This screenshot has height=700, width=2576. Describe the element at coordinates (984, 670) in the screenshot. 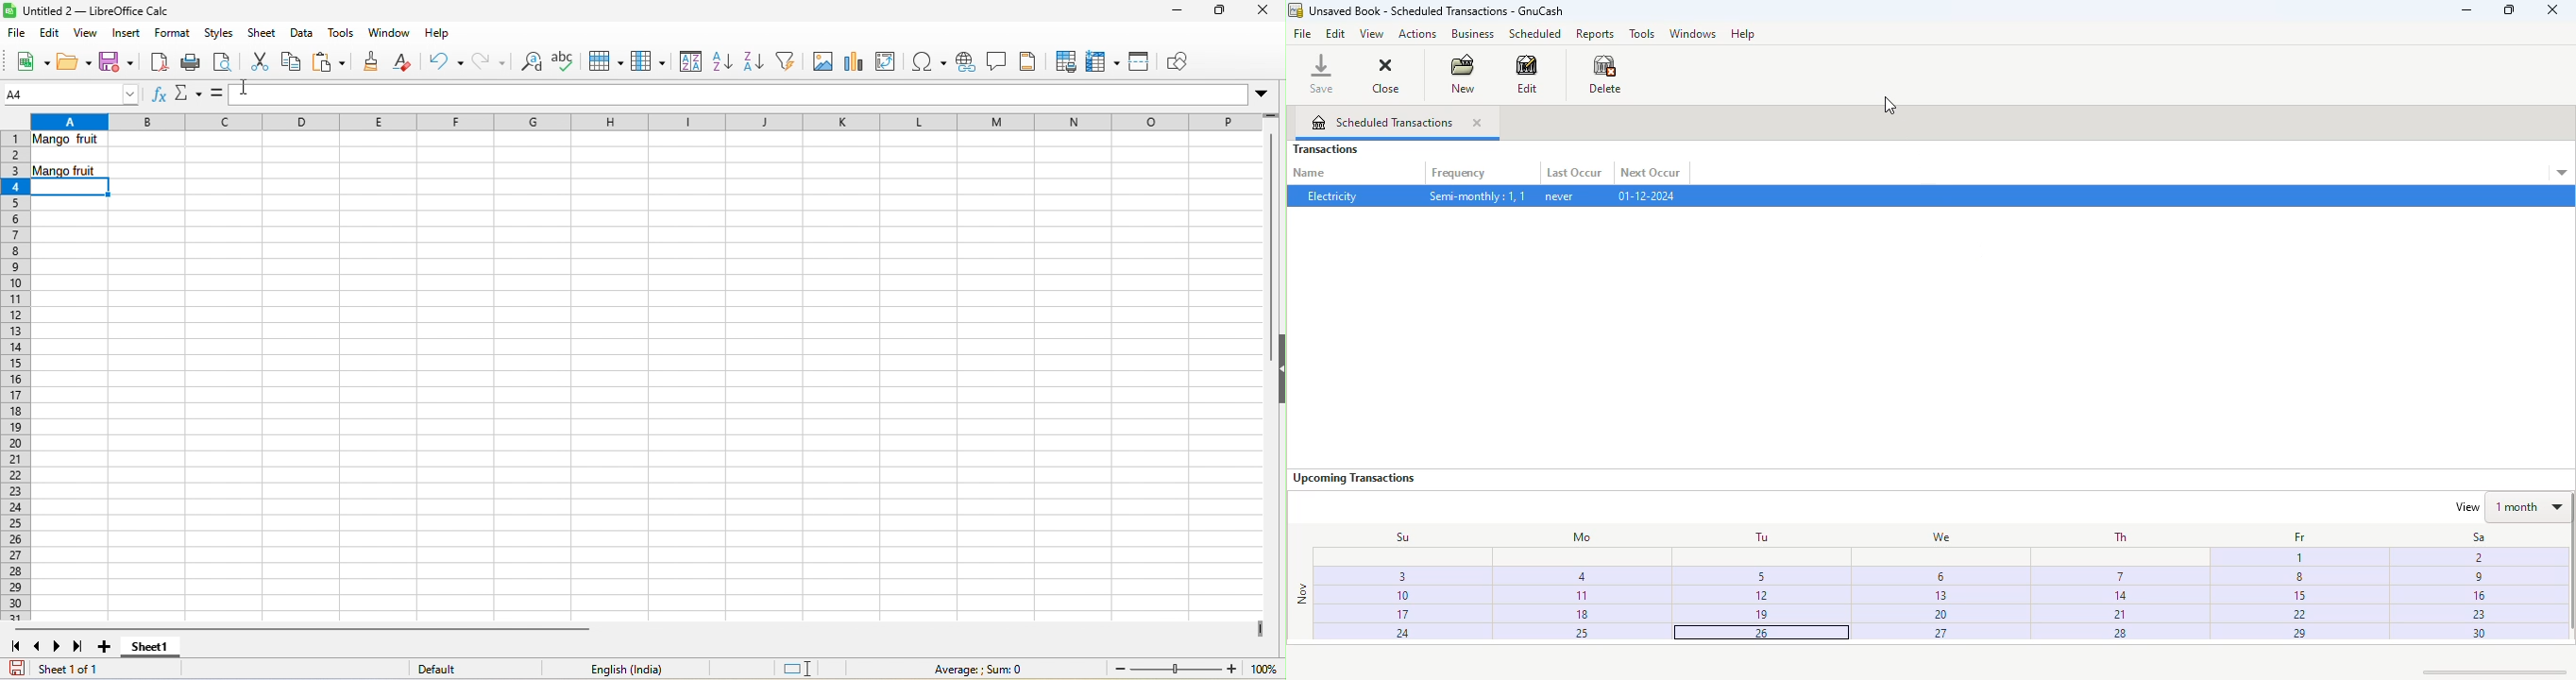

I see `average : sum=0` at that location.